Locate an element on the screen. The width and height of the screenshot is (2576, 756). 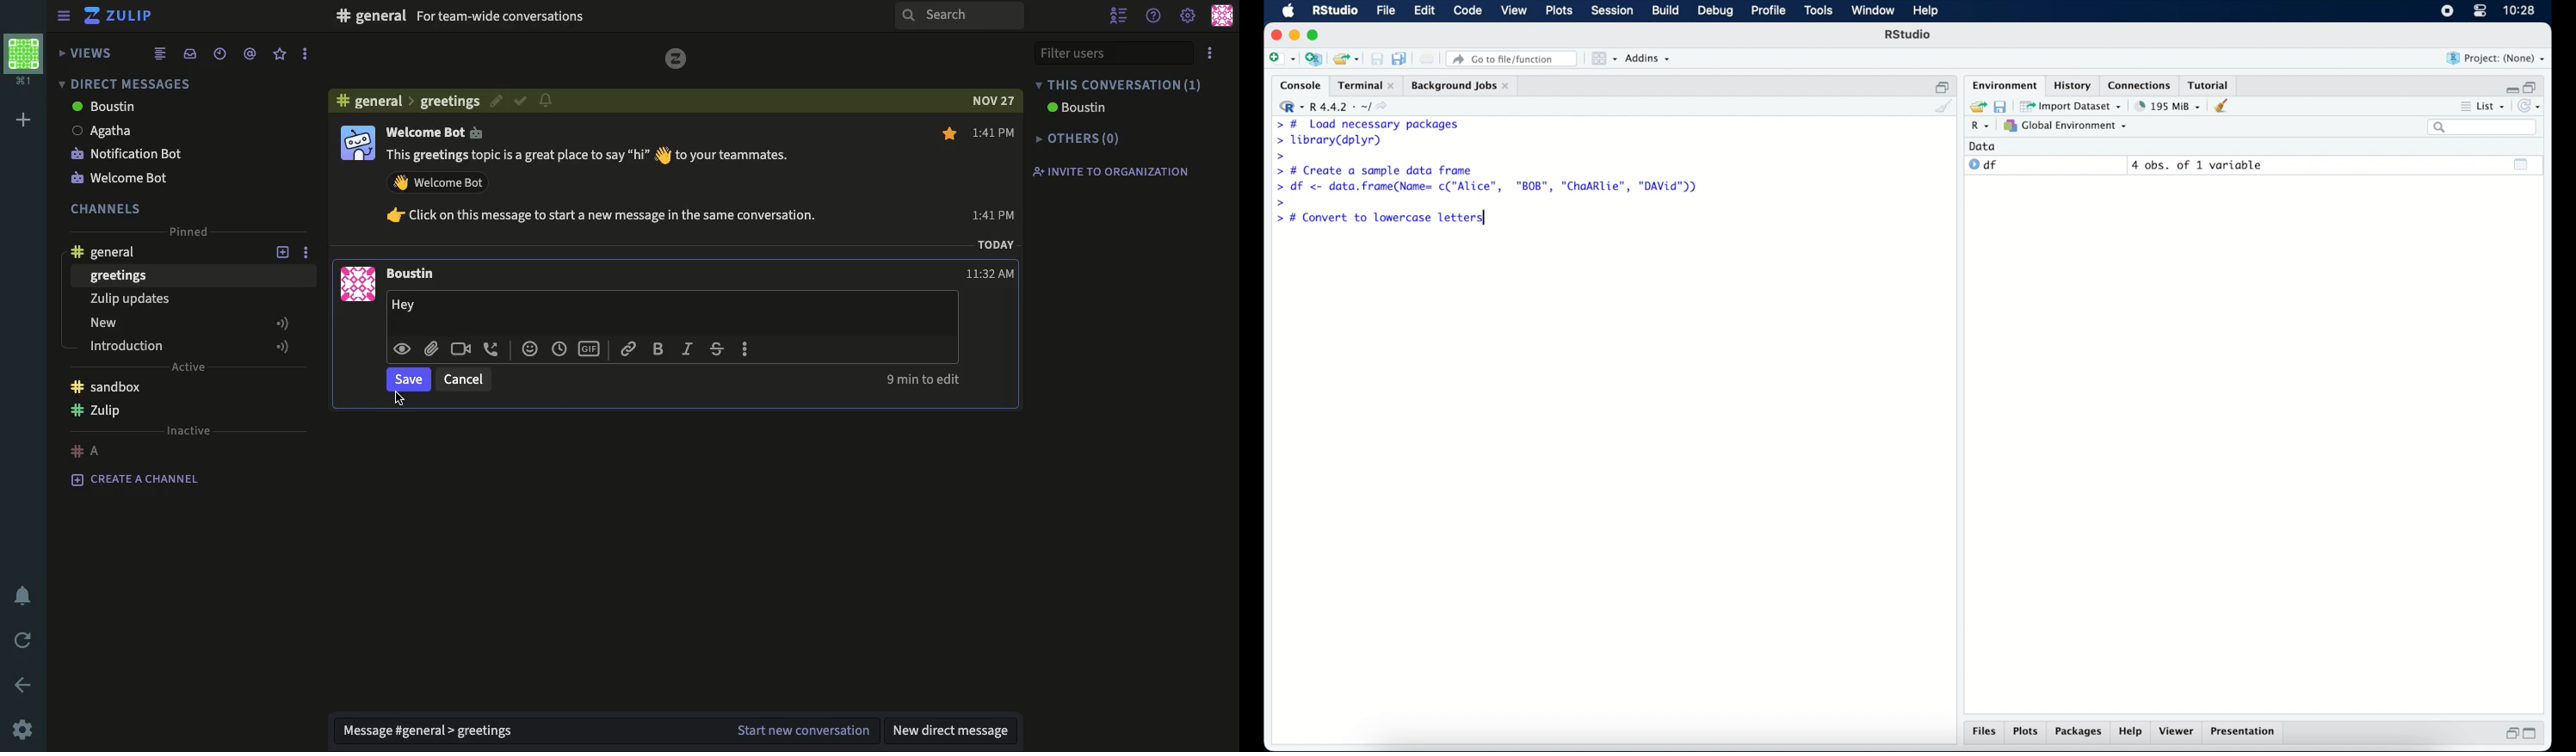
1:41 PM is located at coordinates (995, 173).